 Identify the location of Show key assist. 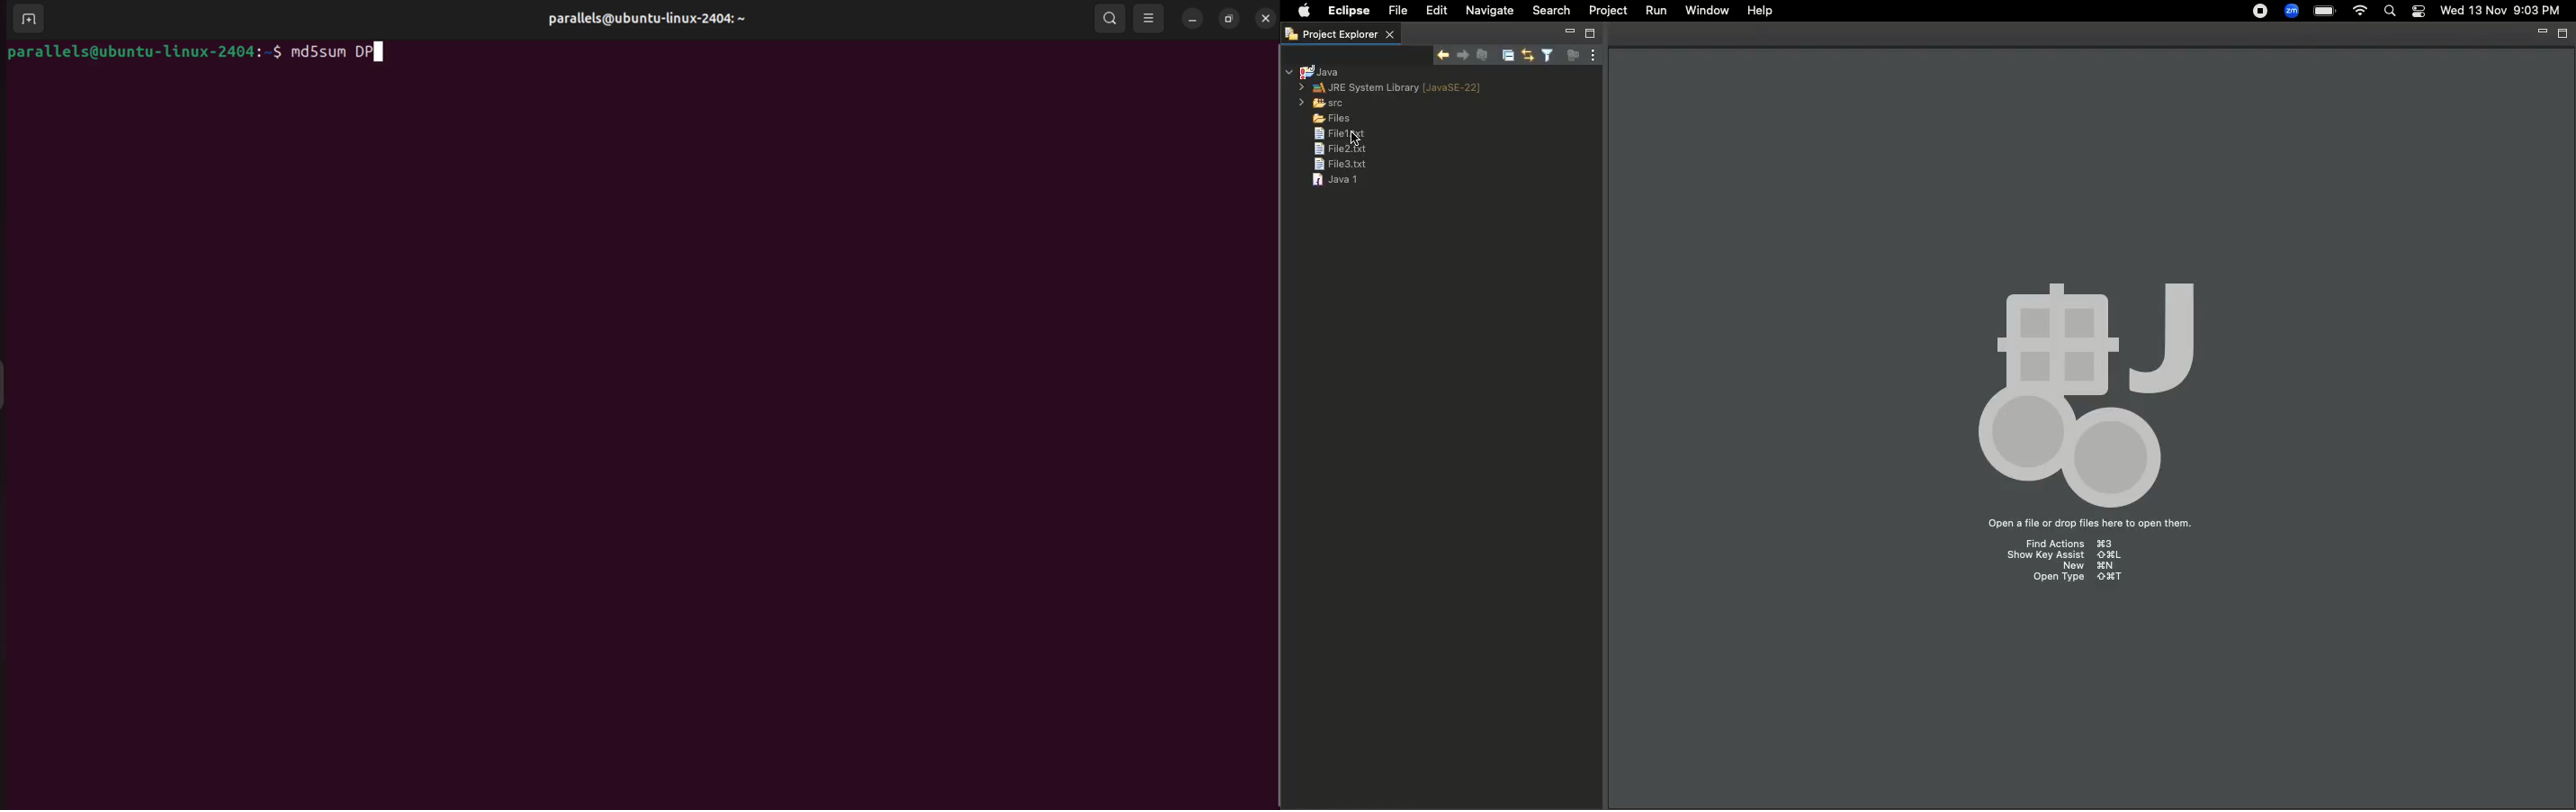
(2064, 556).